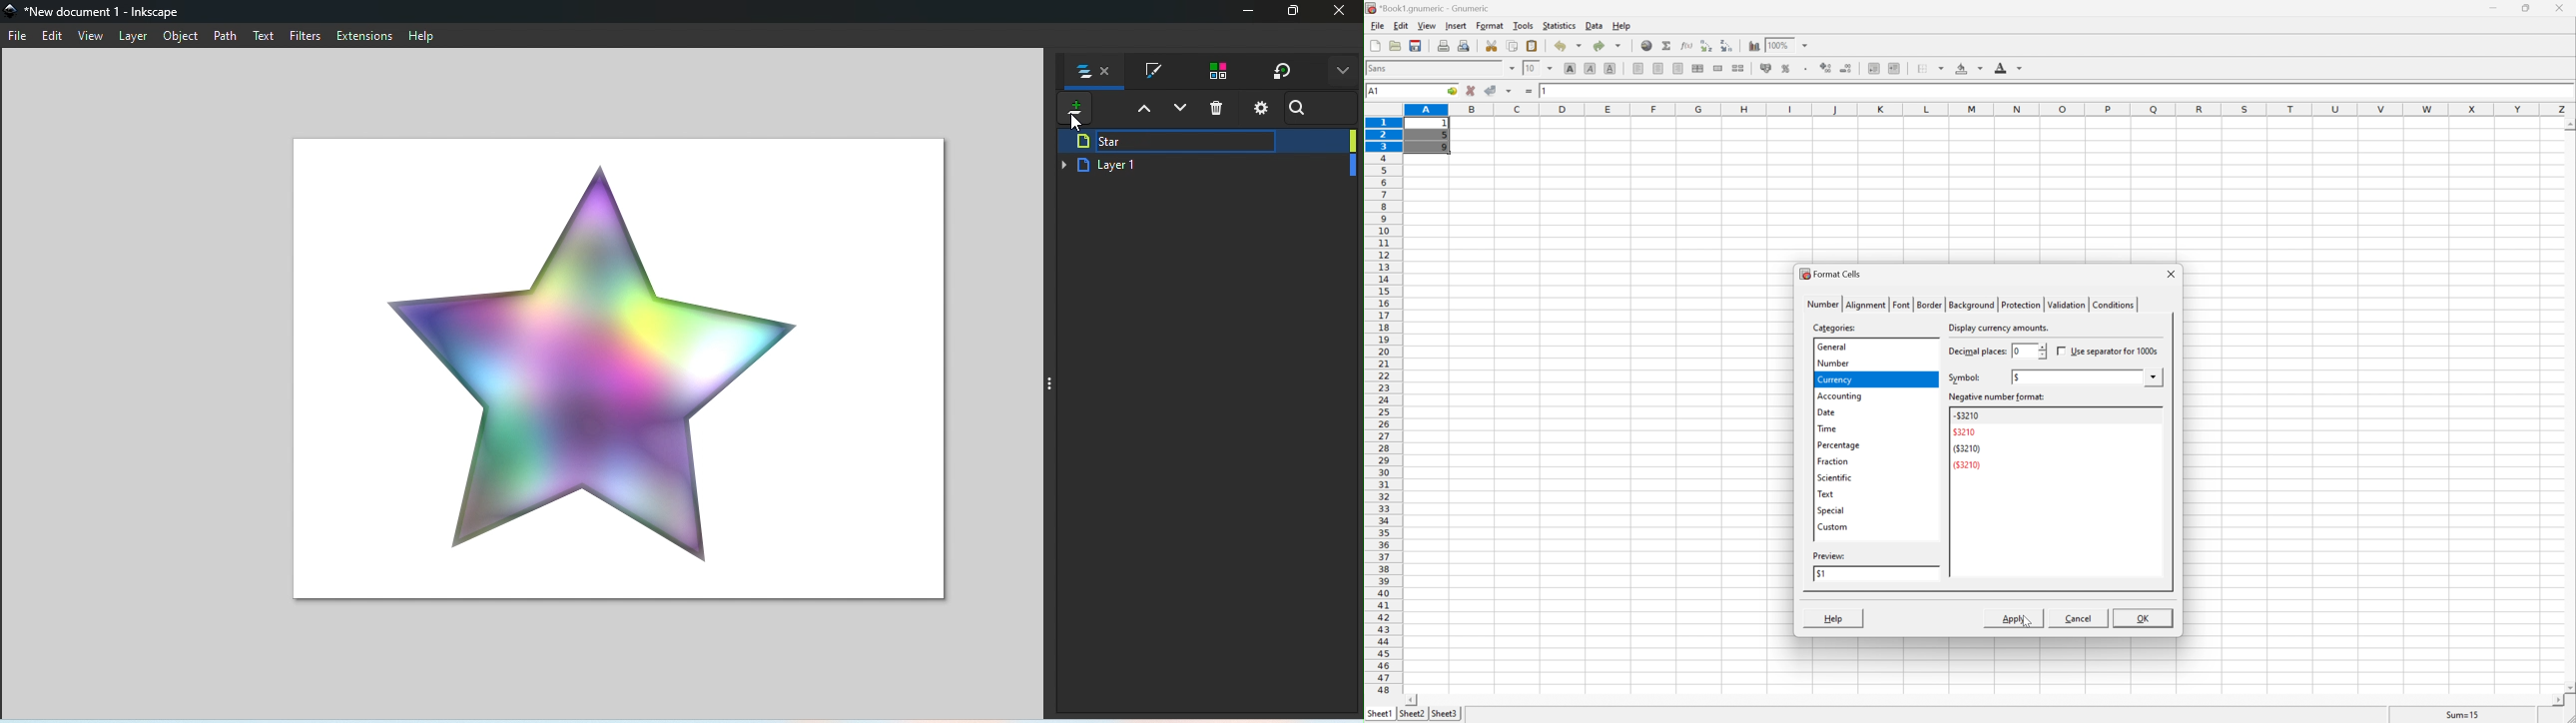 The width and height of the screenshot is (2576, 728). I want to click on Add new layer, so click(1071, 111).